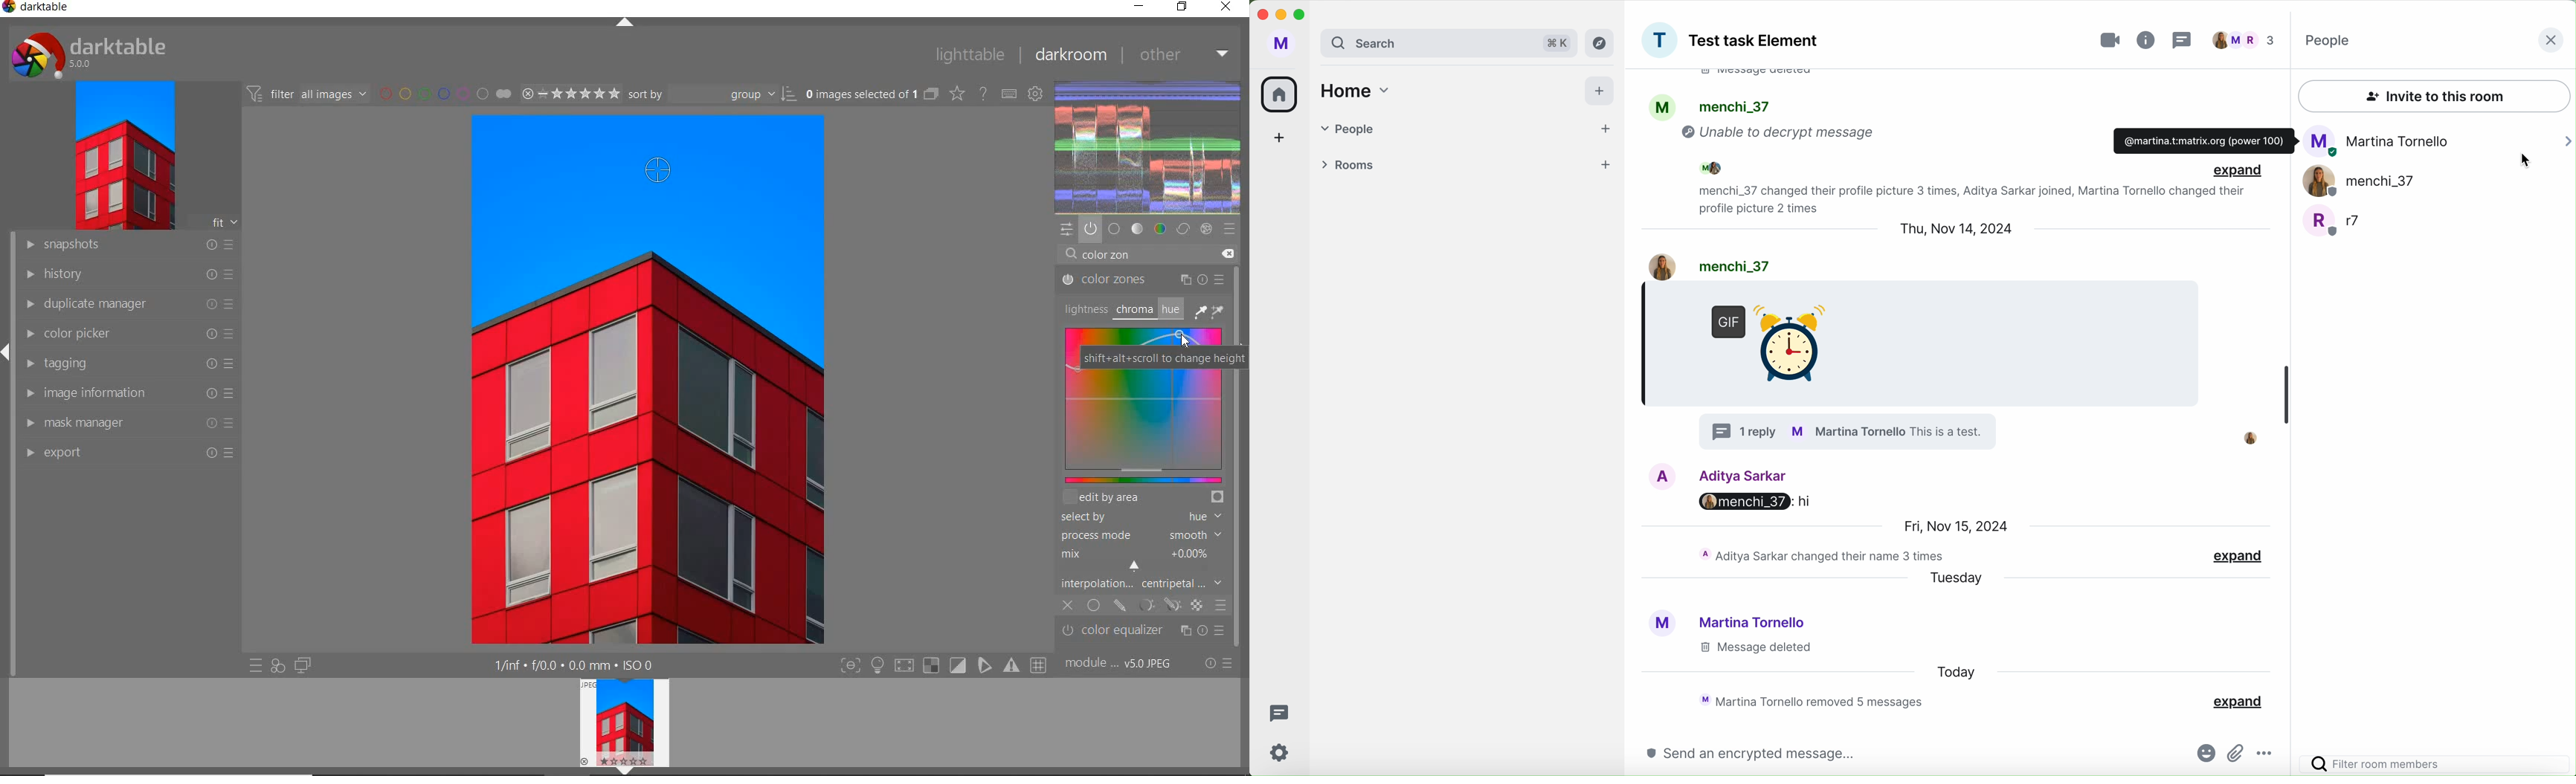 This screenshot has height=784, width=2576. I want to click on effect, so click(1208, 229).